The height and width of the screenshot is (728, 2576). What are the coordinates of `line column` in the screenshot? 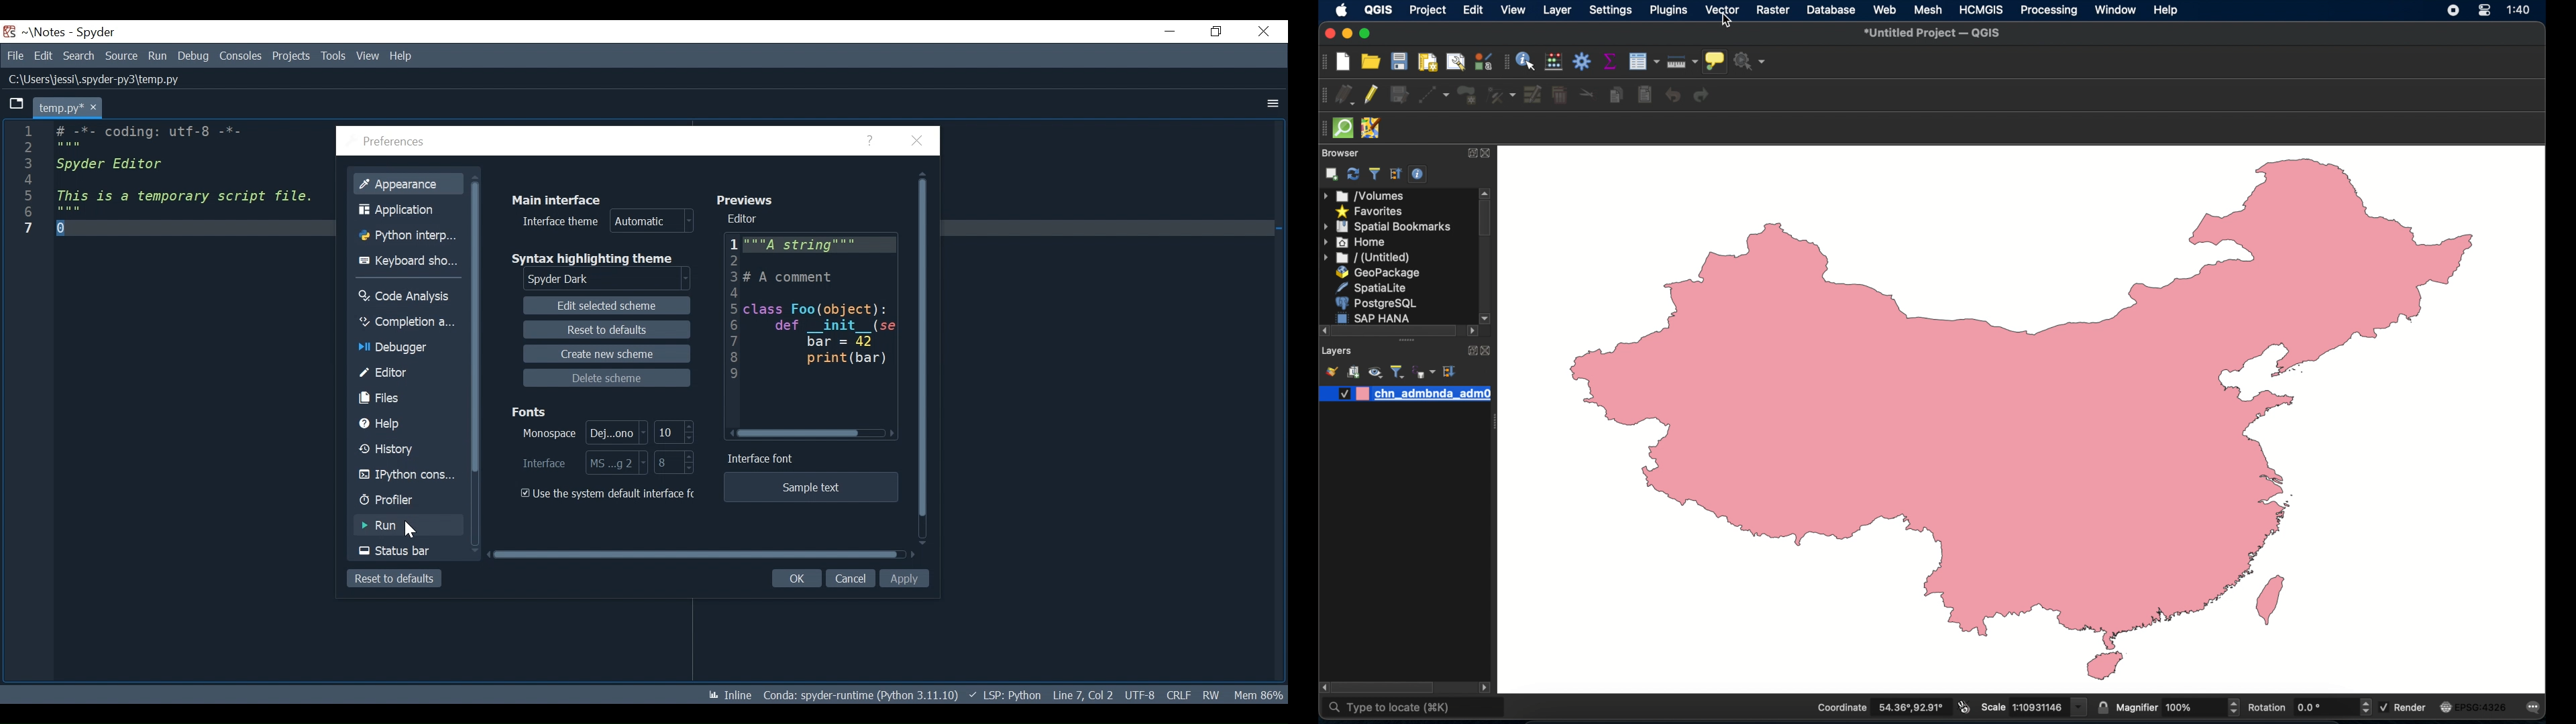 It's located at (30, 402).